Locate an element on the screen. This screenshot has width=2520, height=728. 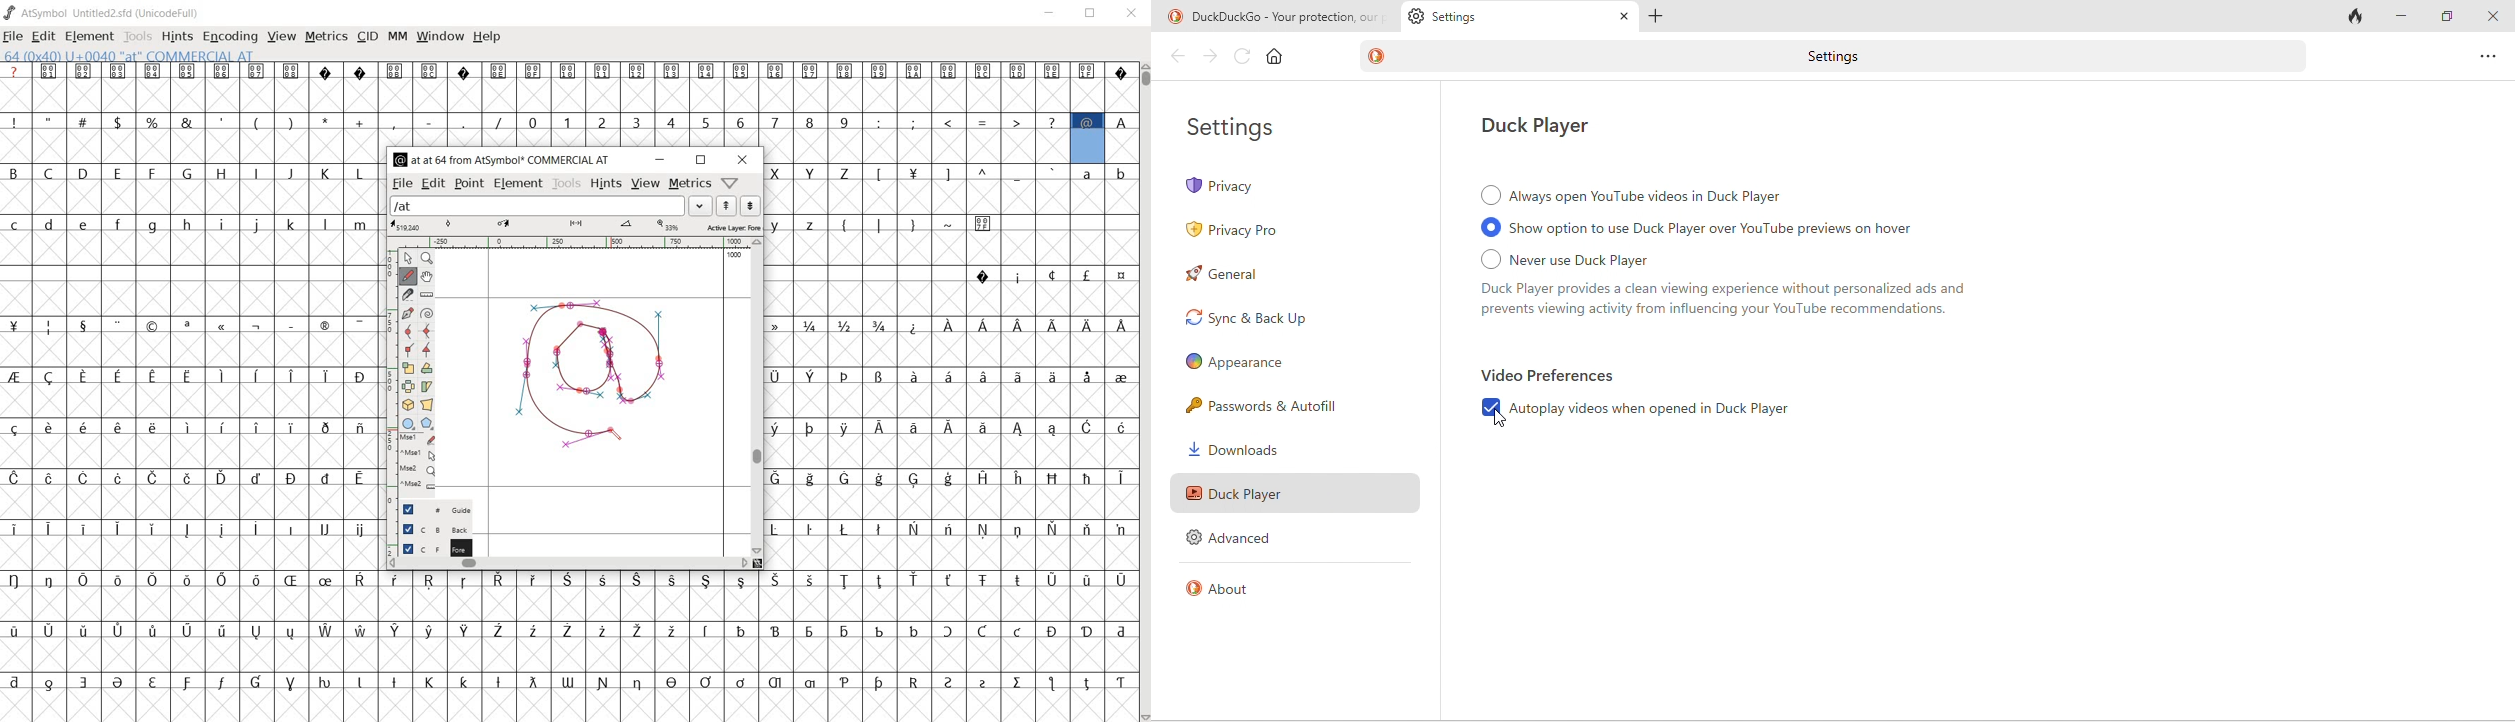
editing tools is located at coordinates (412, 375).